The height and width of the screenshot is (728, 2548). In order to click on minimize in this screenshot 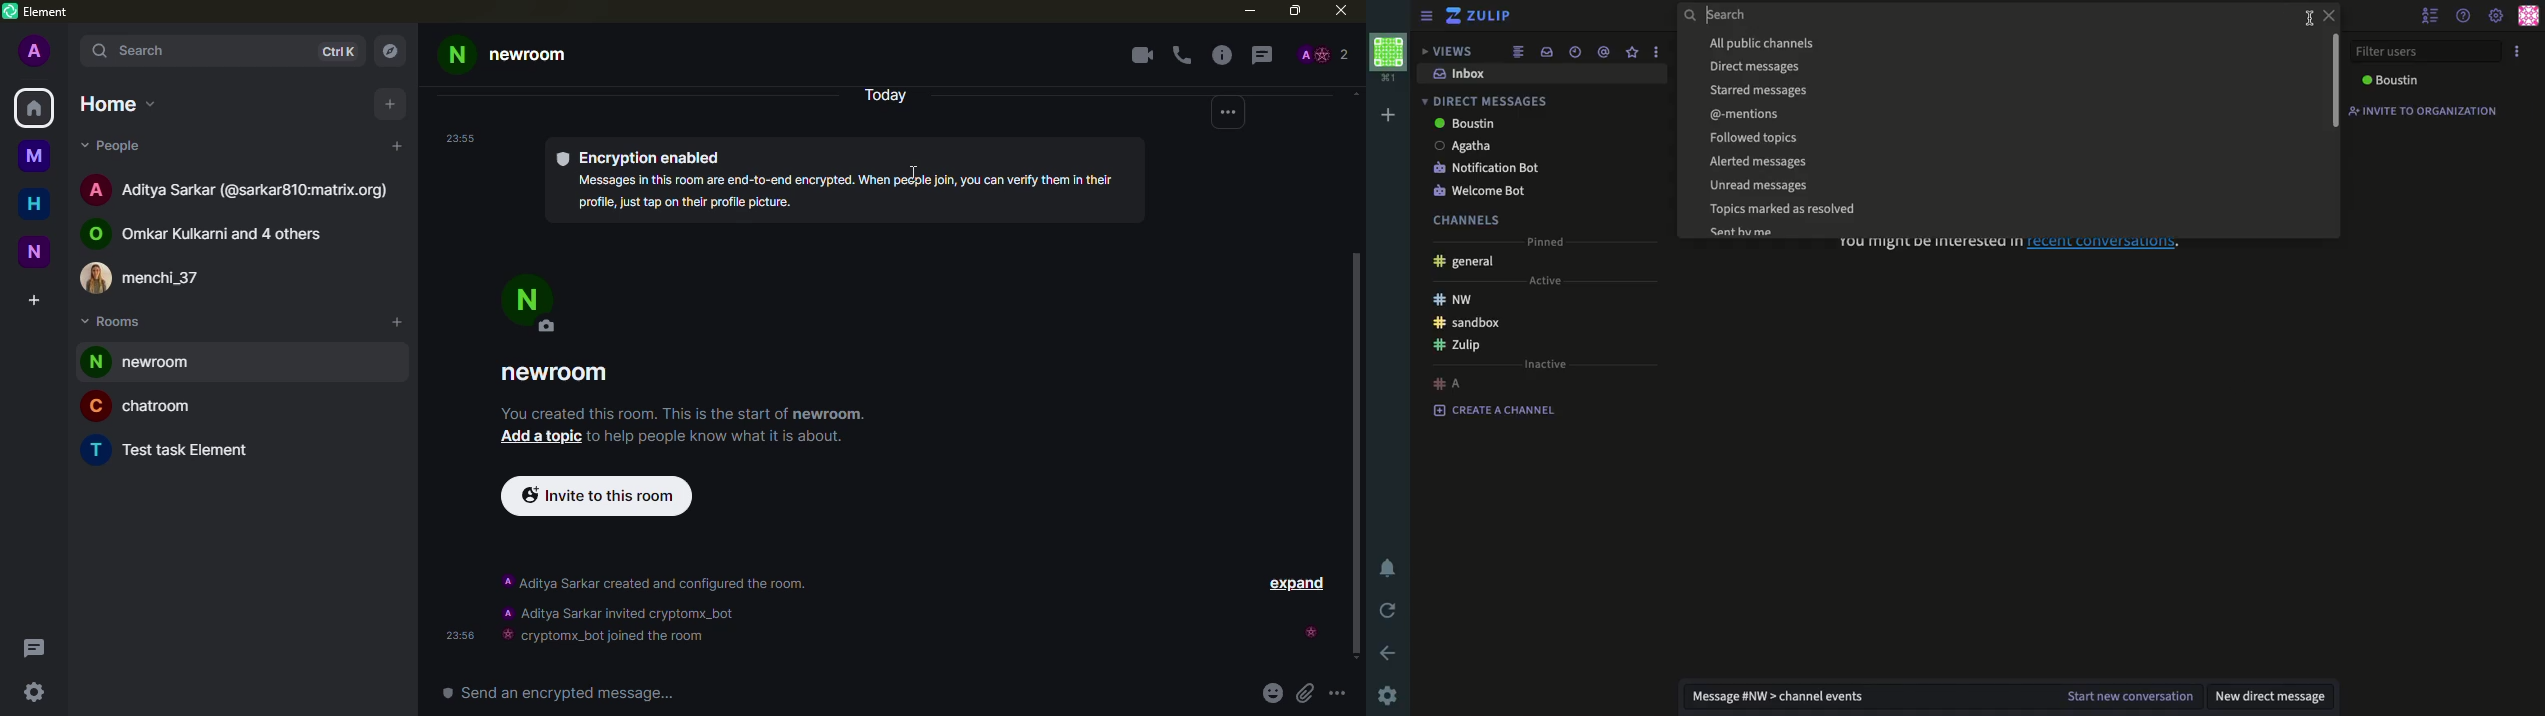, I will do `click(1246, 12)`.